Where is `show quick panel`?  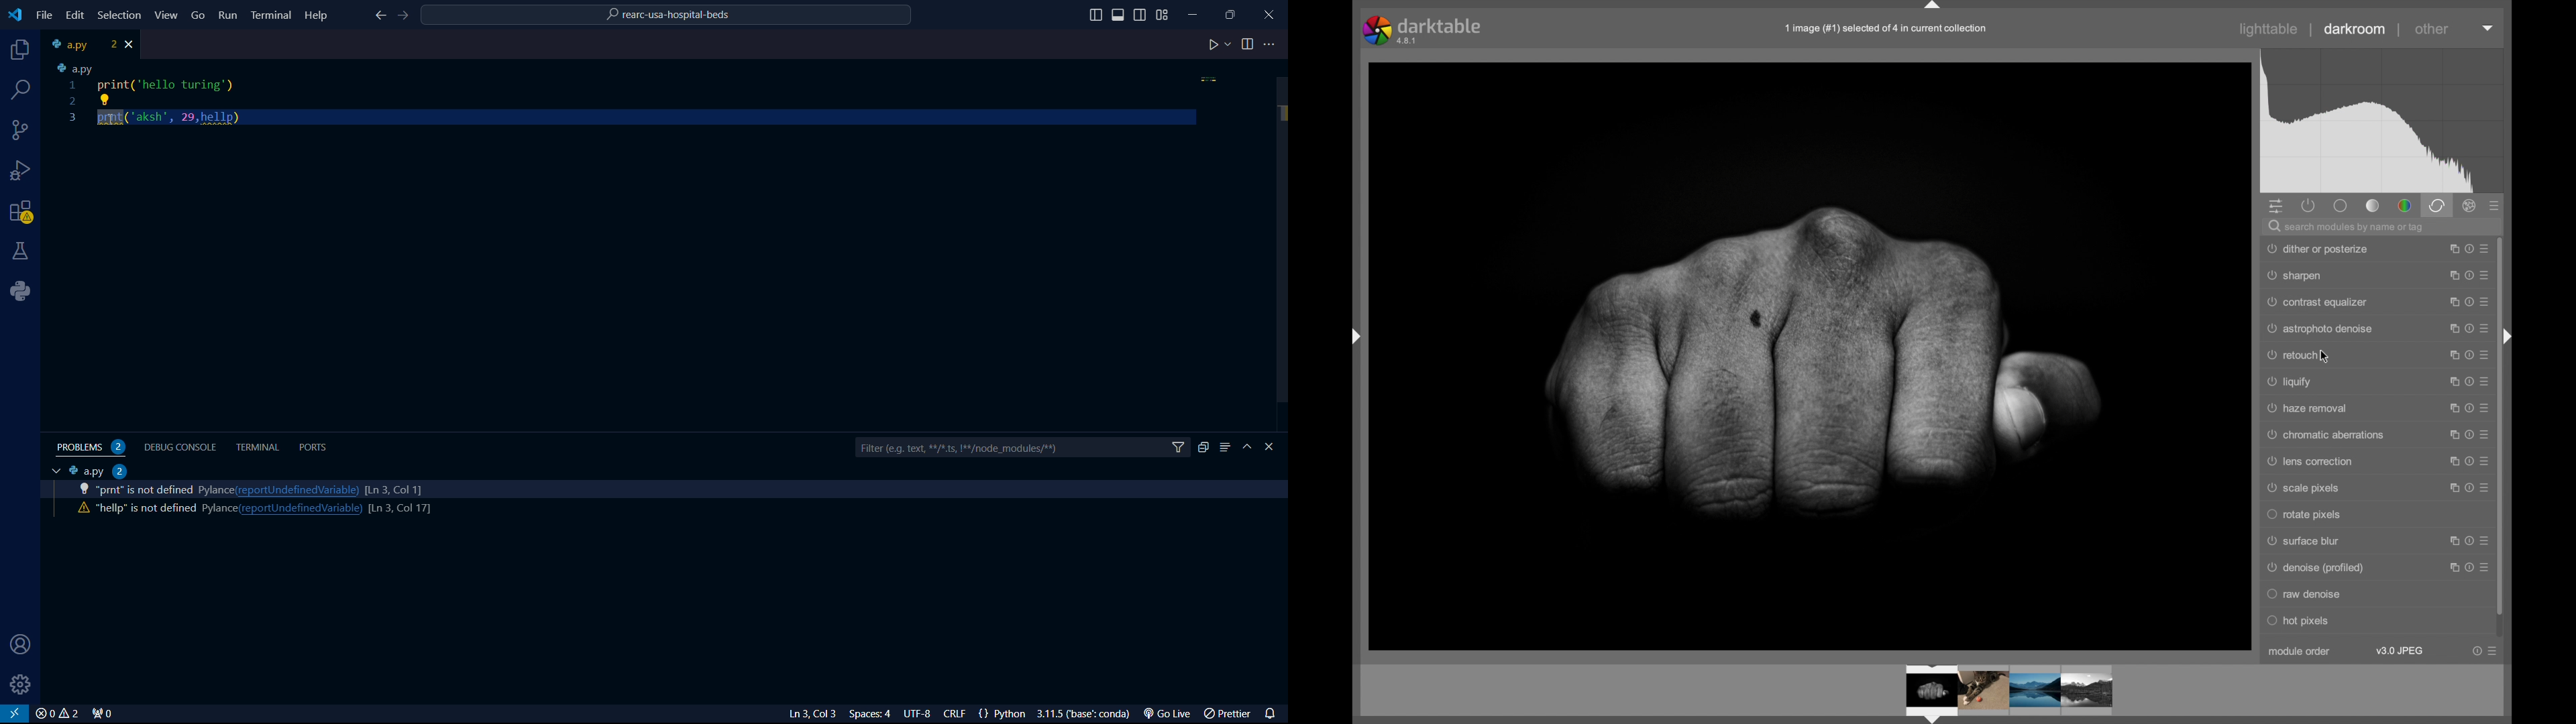 show quick panel is located at coordinates (2275, 207).